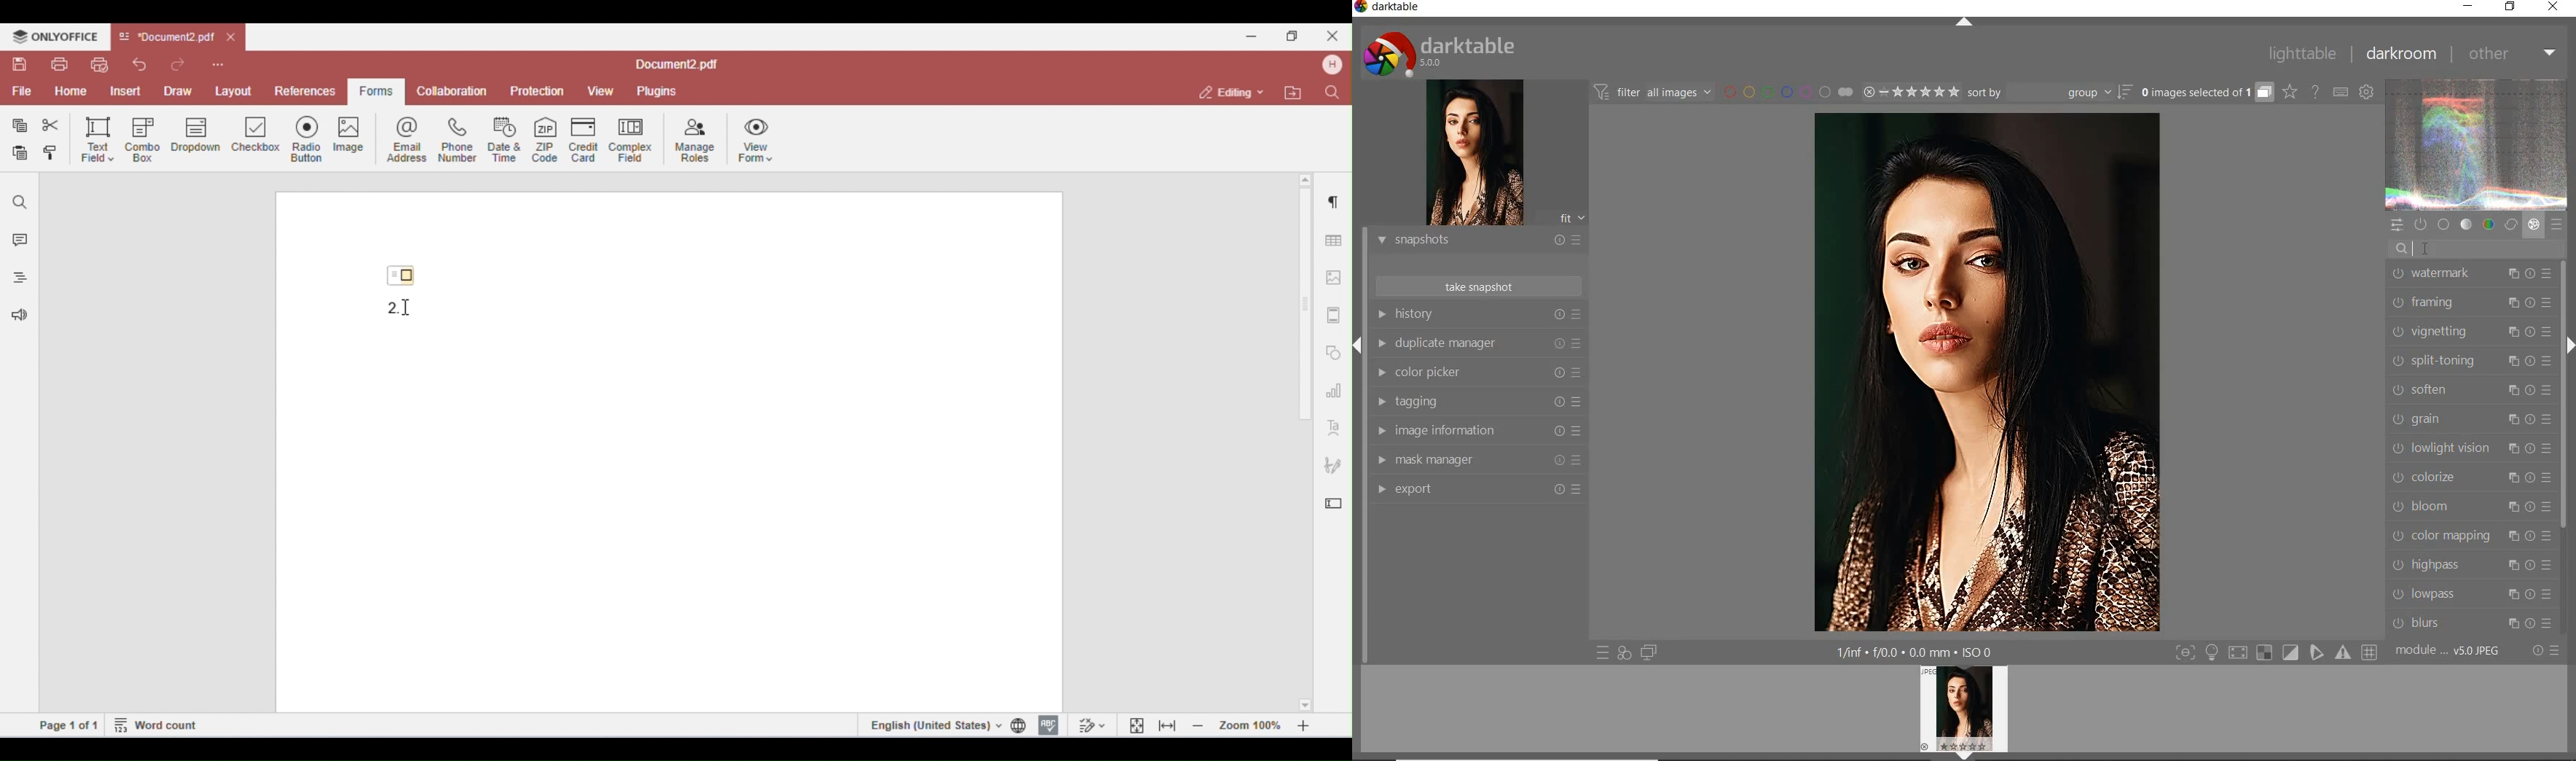 The height and width of the screenshot is (784, 2576). What do you see at coordinates (1654, 91) in the screenshot?
I see `filter images based on their modules` at bounding box center [1654, 91].